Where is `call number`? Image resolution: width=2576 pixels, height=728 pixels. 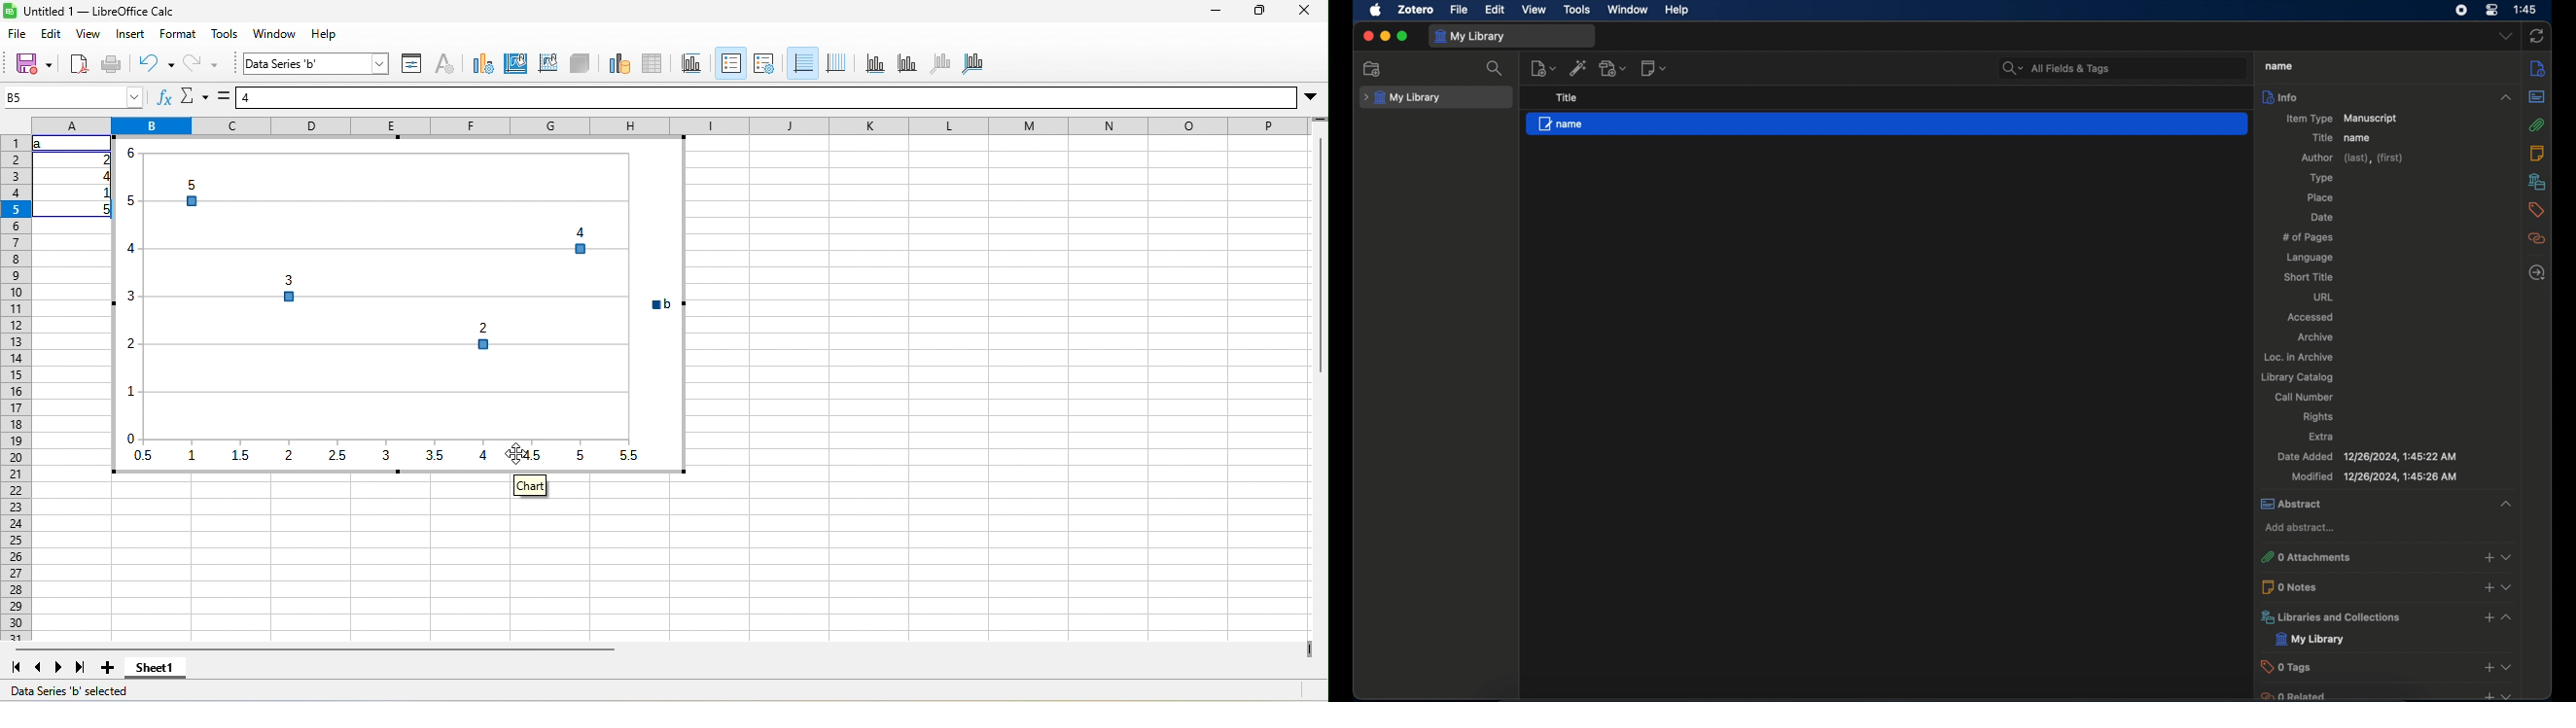 call number is located at coordinates (2305, 396).